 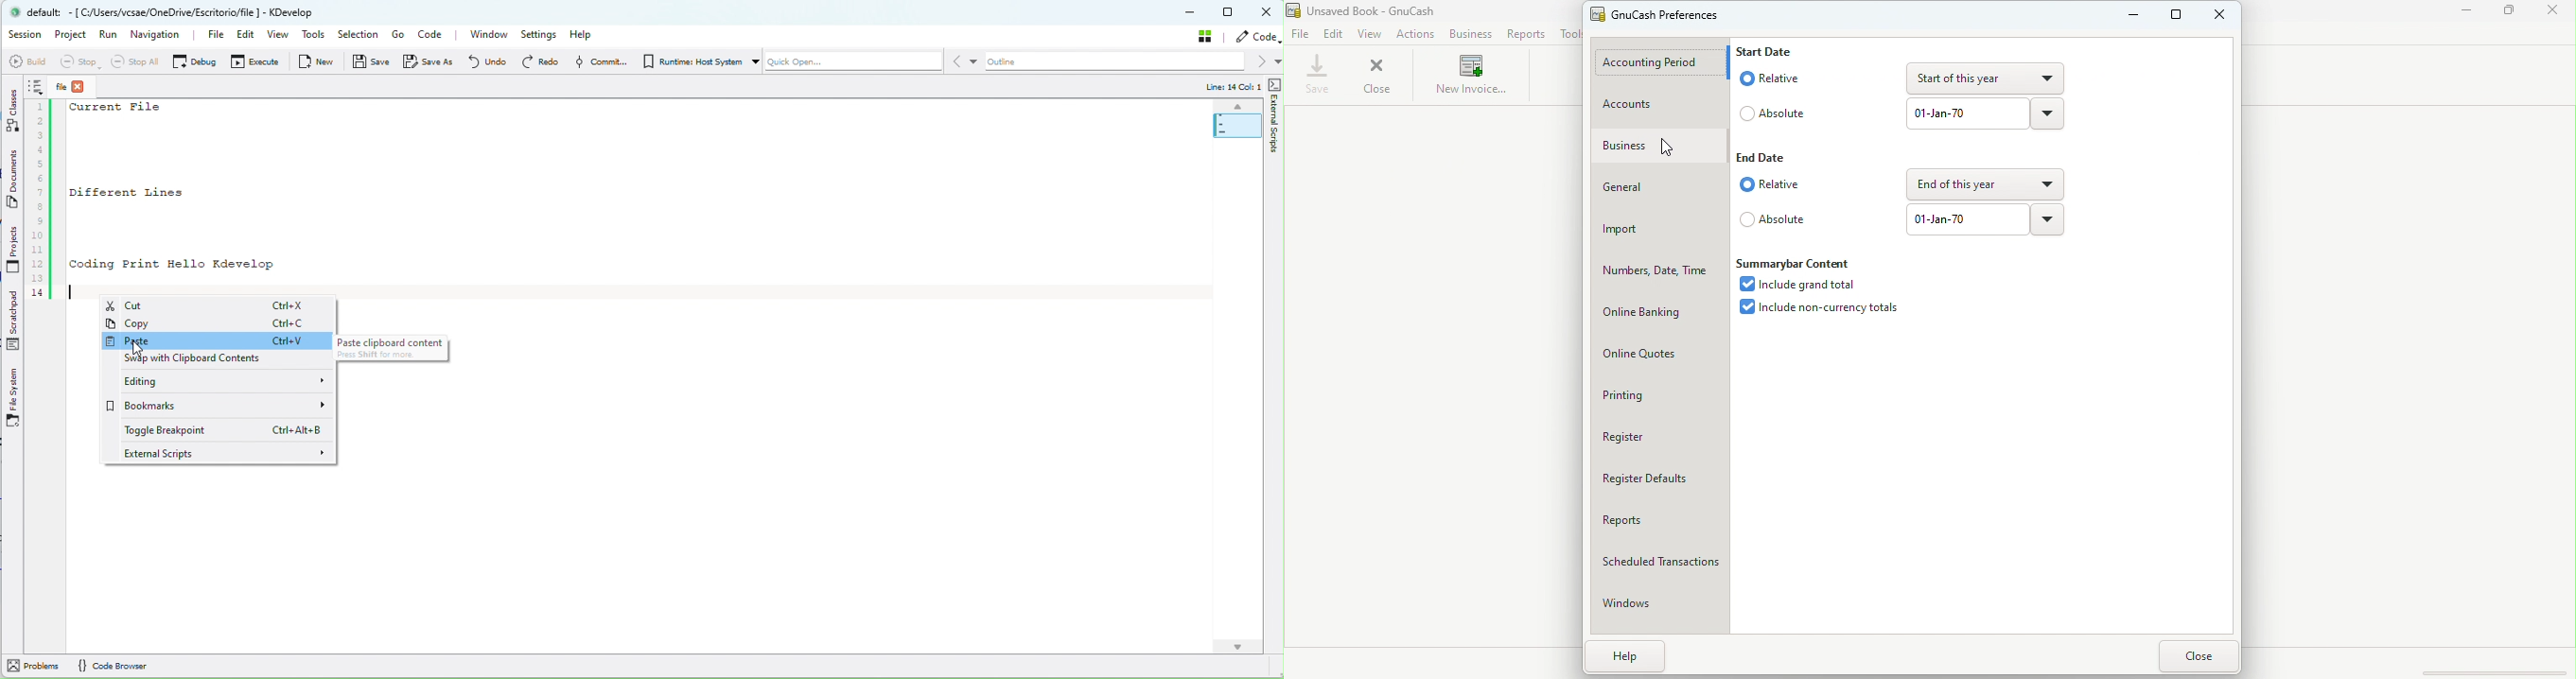 I want to click on Execute, so click(x=257, y=64).